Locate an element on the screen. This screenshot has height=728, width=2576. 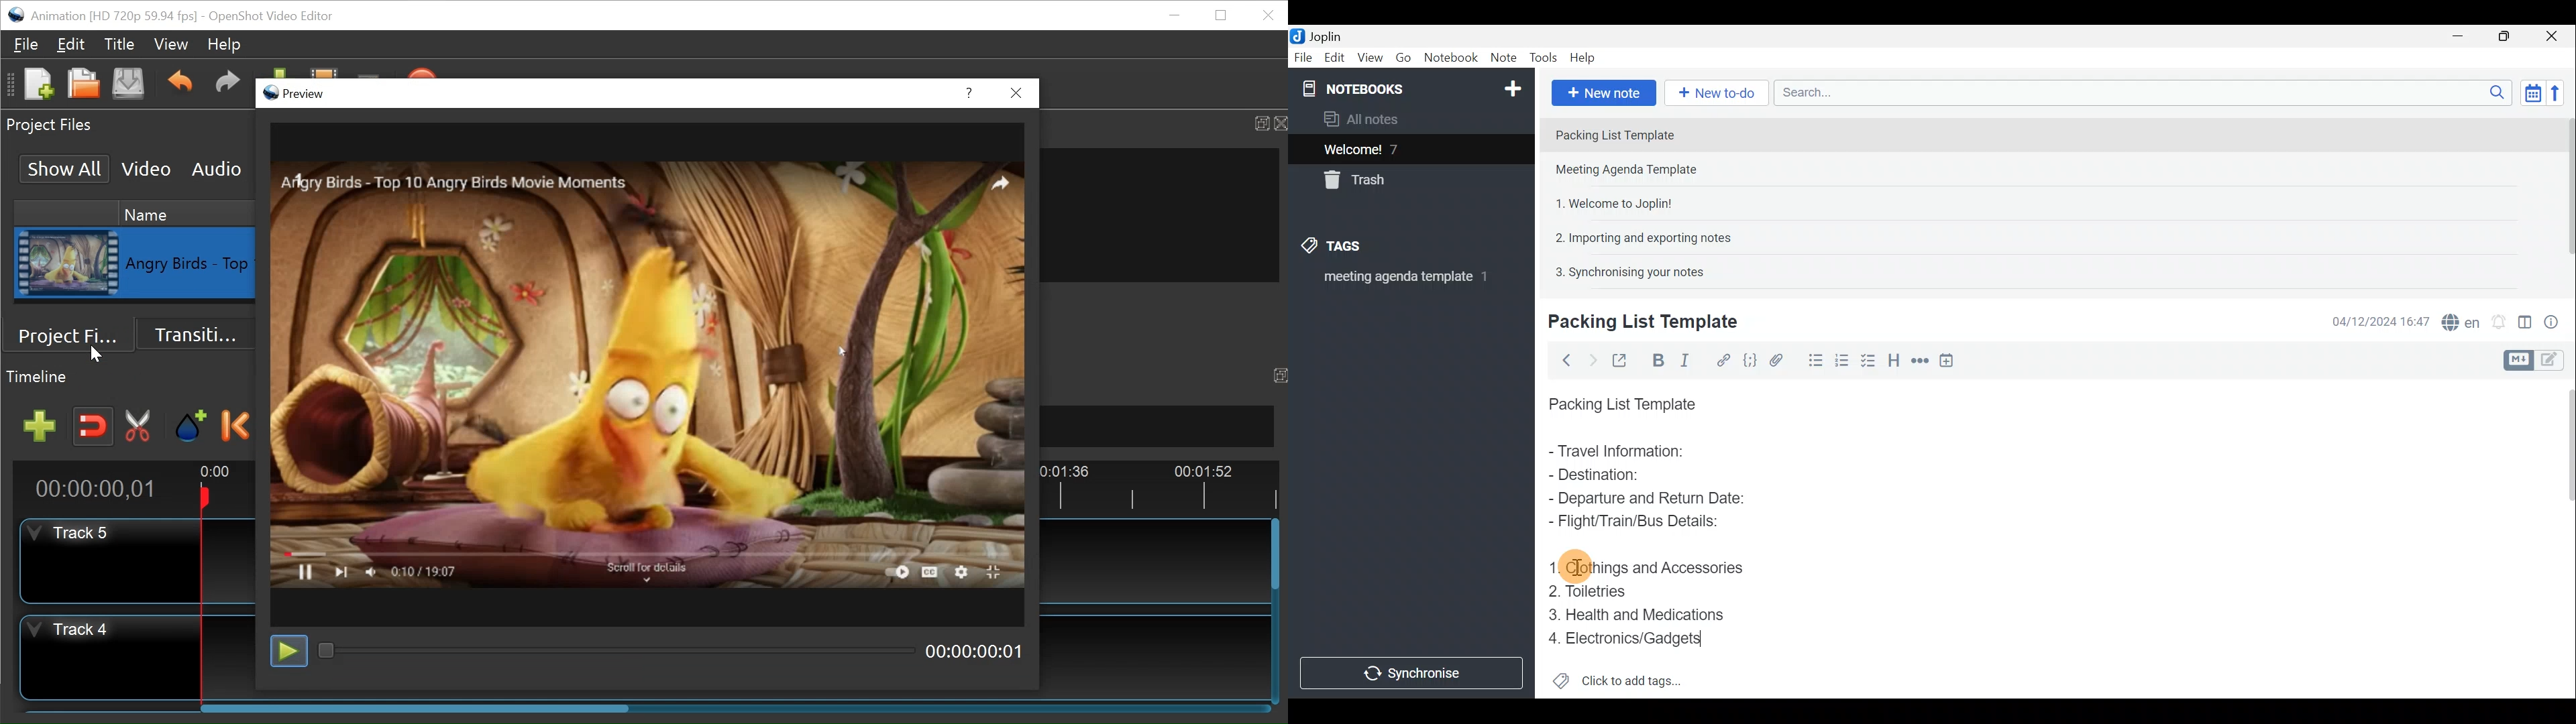
Health and Medications is located at coordinates (1635, 613).